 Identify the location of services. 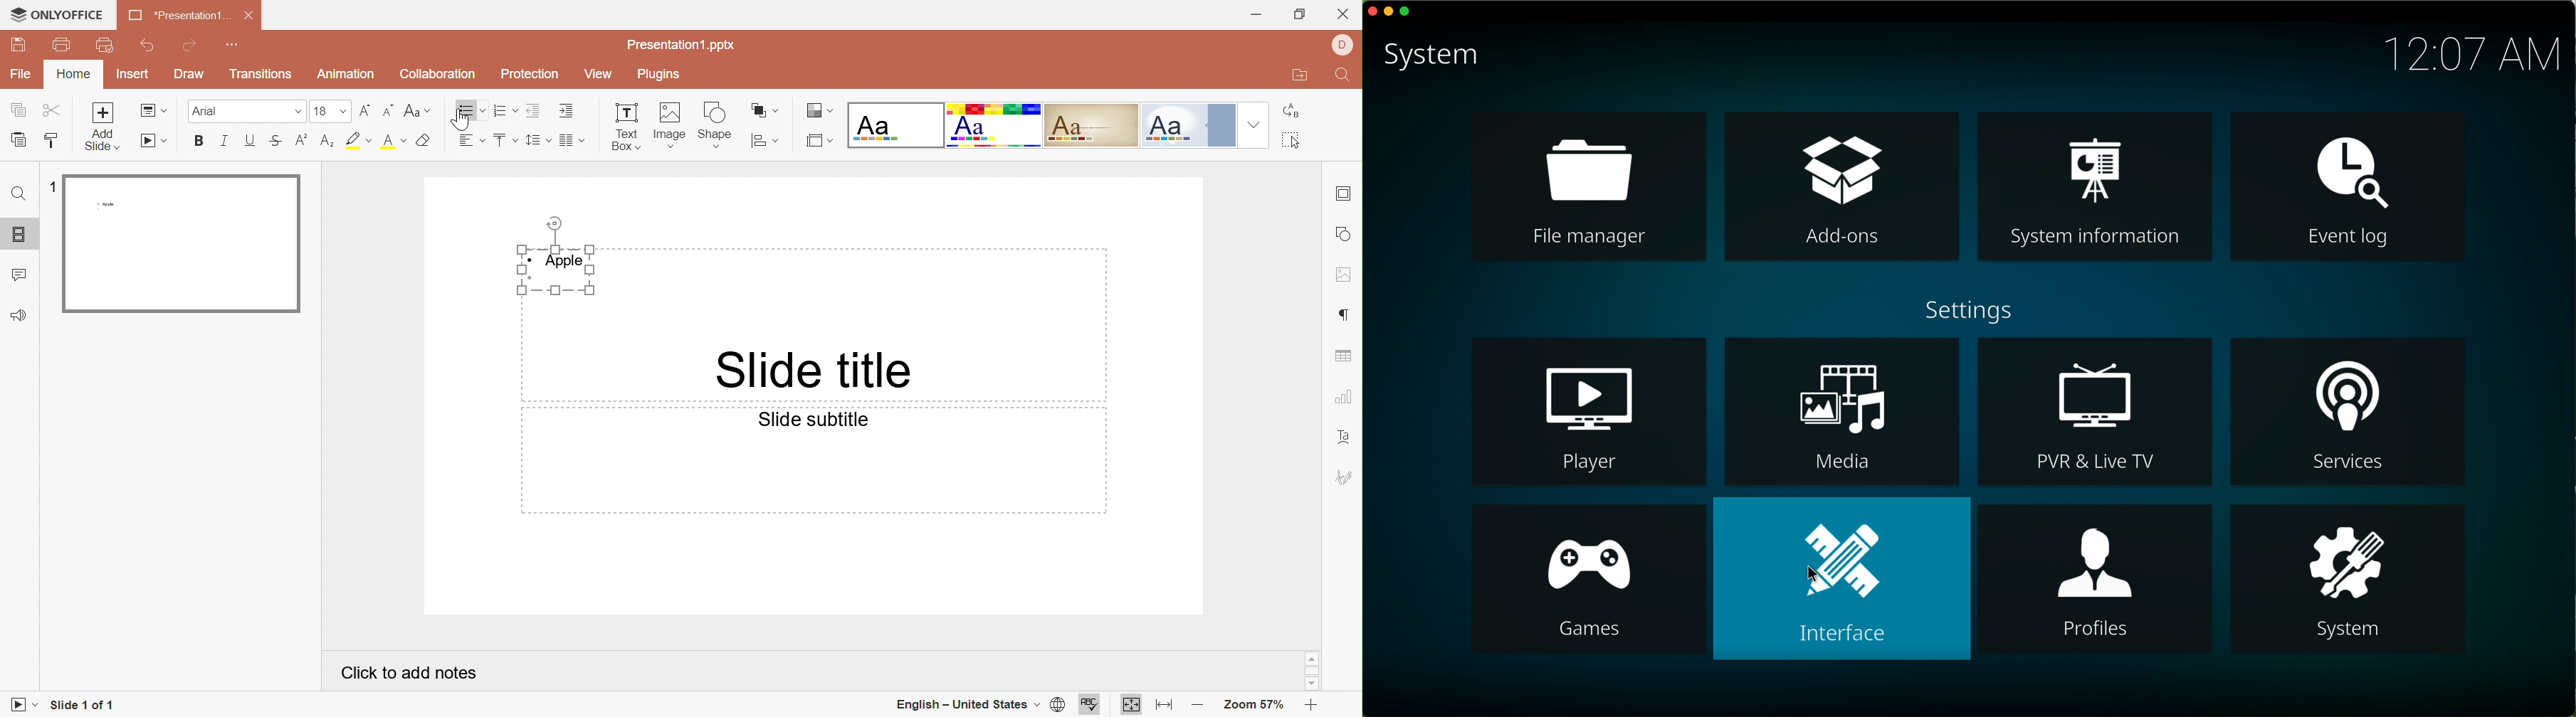
(2349, 411).